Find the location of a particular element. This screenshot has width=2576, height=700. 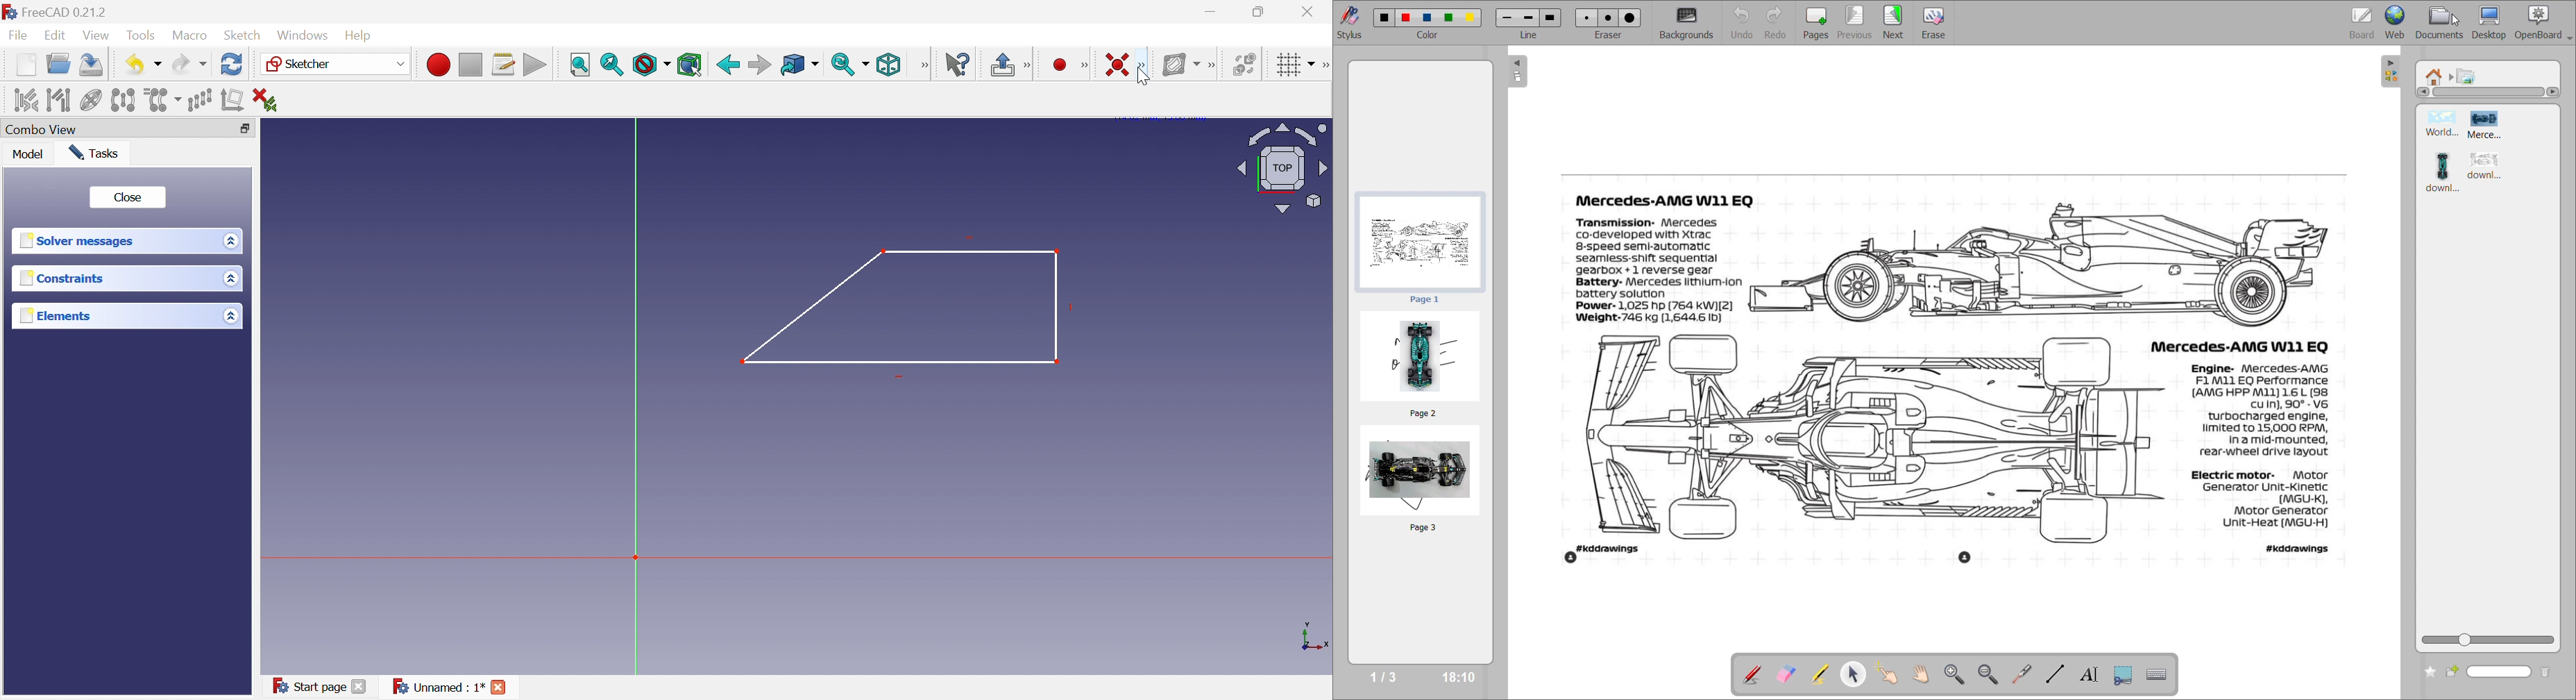

mercedes image is located at coordinates (1864, 438).